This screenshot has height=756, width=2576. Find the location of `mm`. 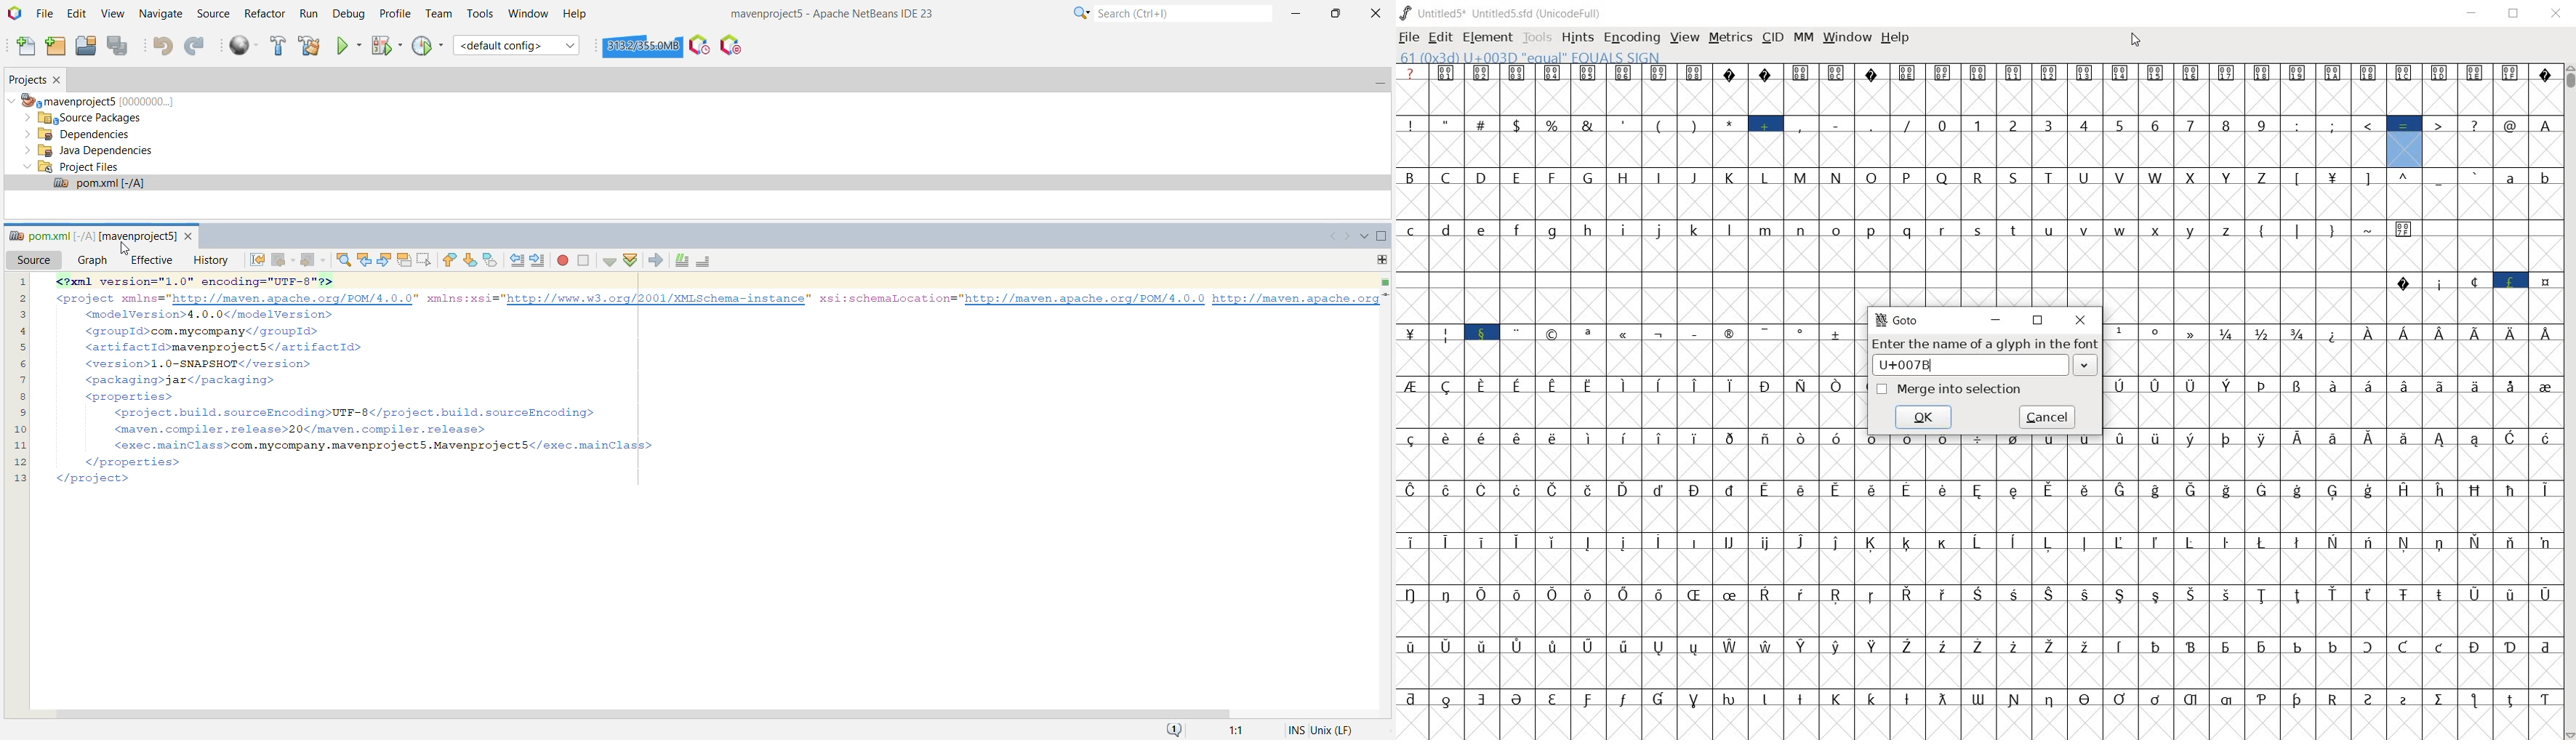

mm is located at coordinates (1803, 38).